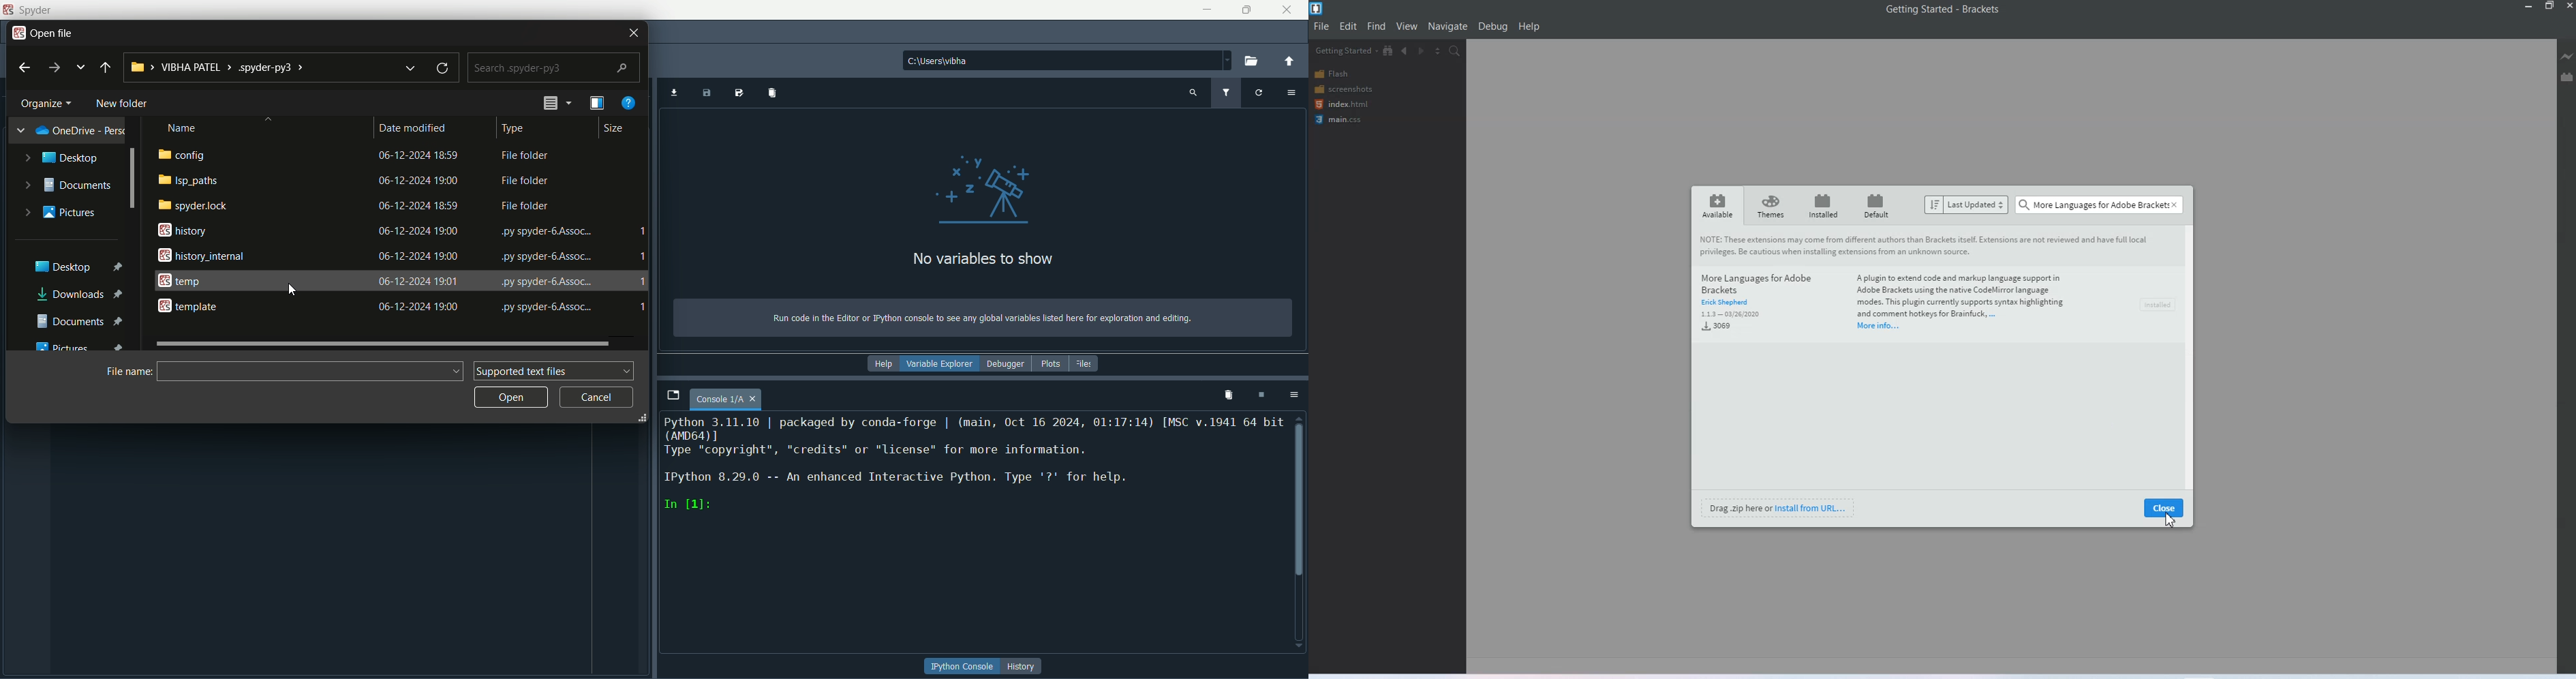 This screenshot has height=700, width=2576. What do you see at coordinates (1406, 26) in the screenshot?
I see `View` at bounding box center [1406, 26].